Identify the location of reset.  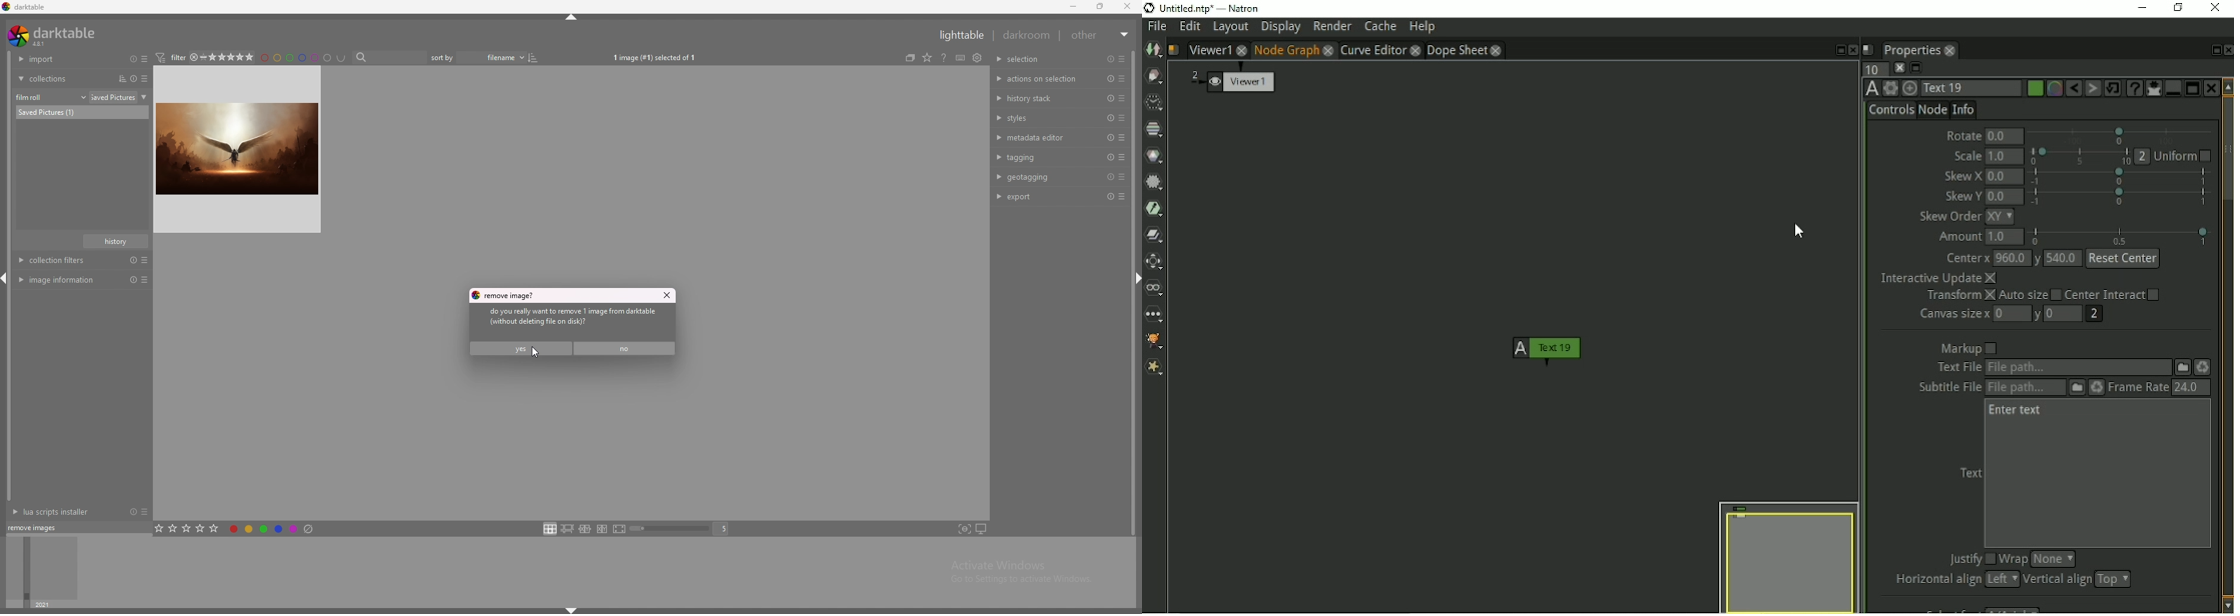
(1110, 197).